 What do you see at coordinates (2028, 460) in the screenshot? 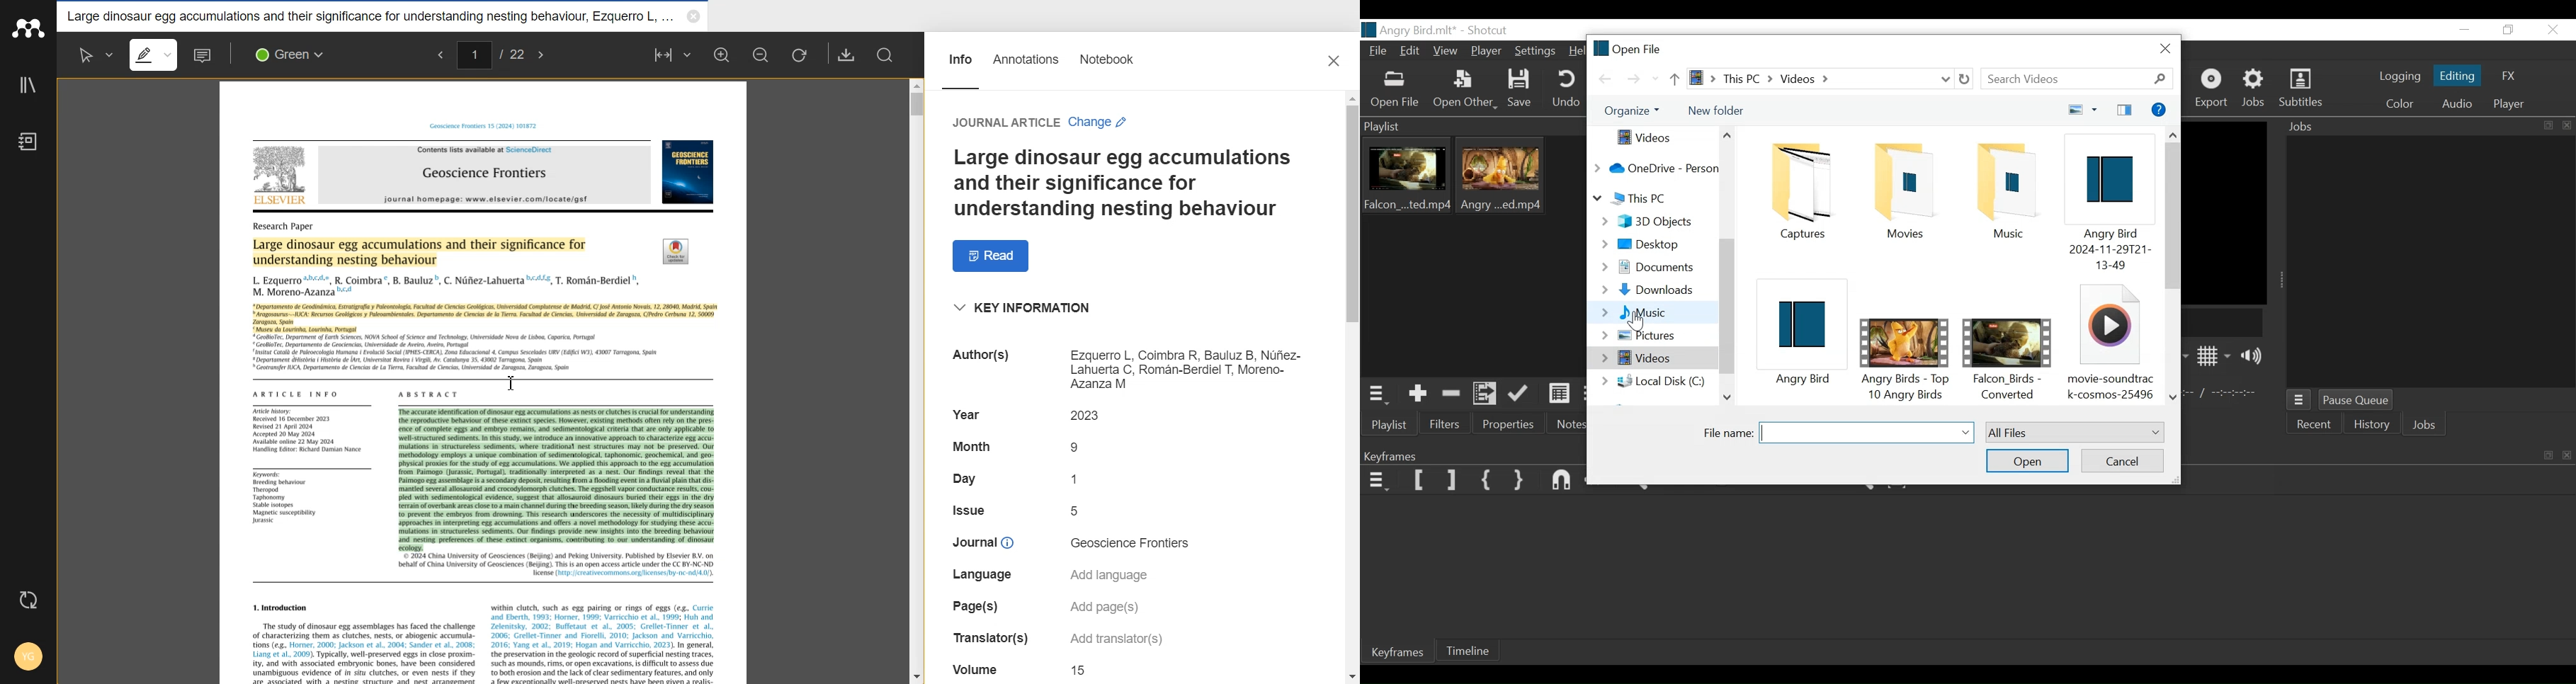
I see `Open` at bounding box center [2028, 460].